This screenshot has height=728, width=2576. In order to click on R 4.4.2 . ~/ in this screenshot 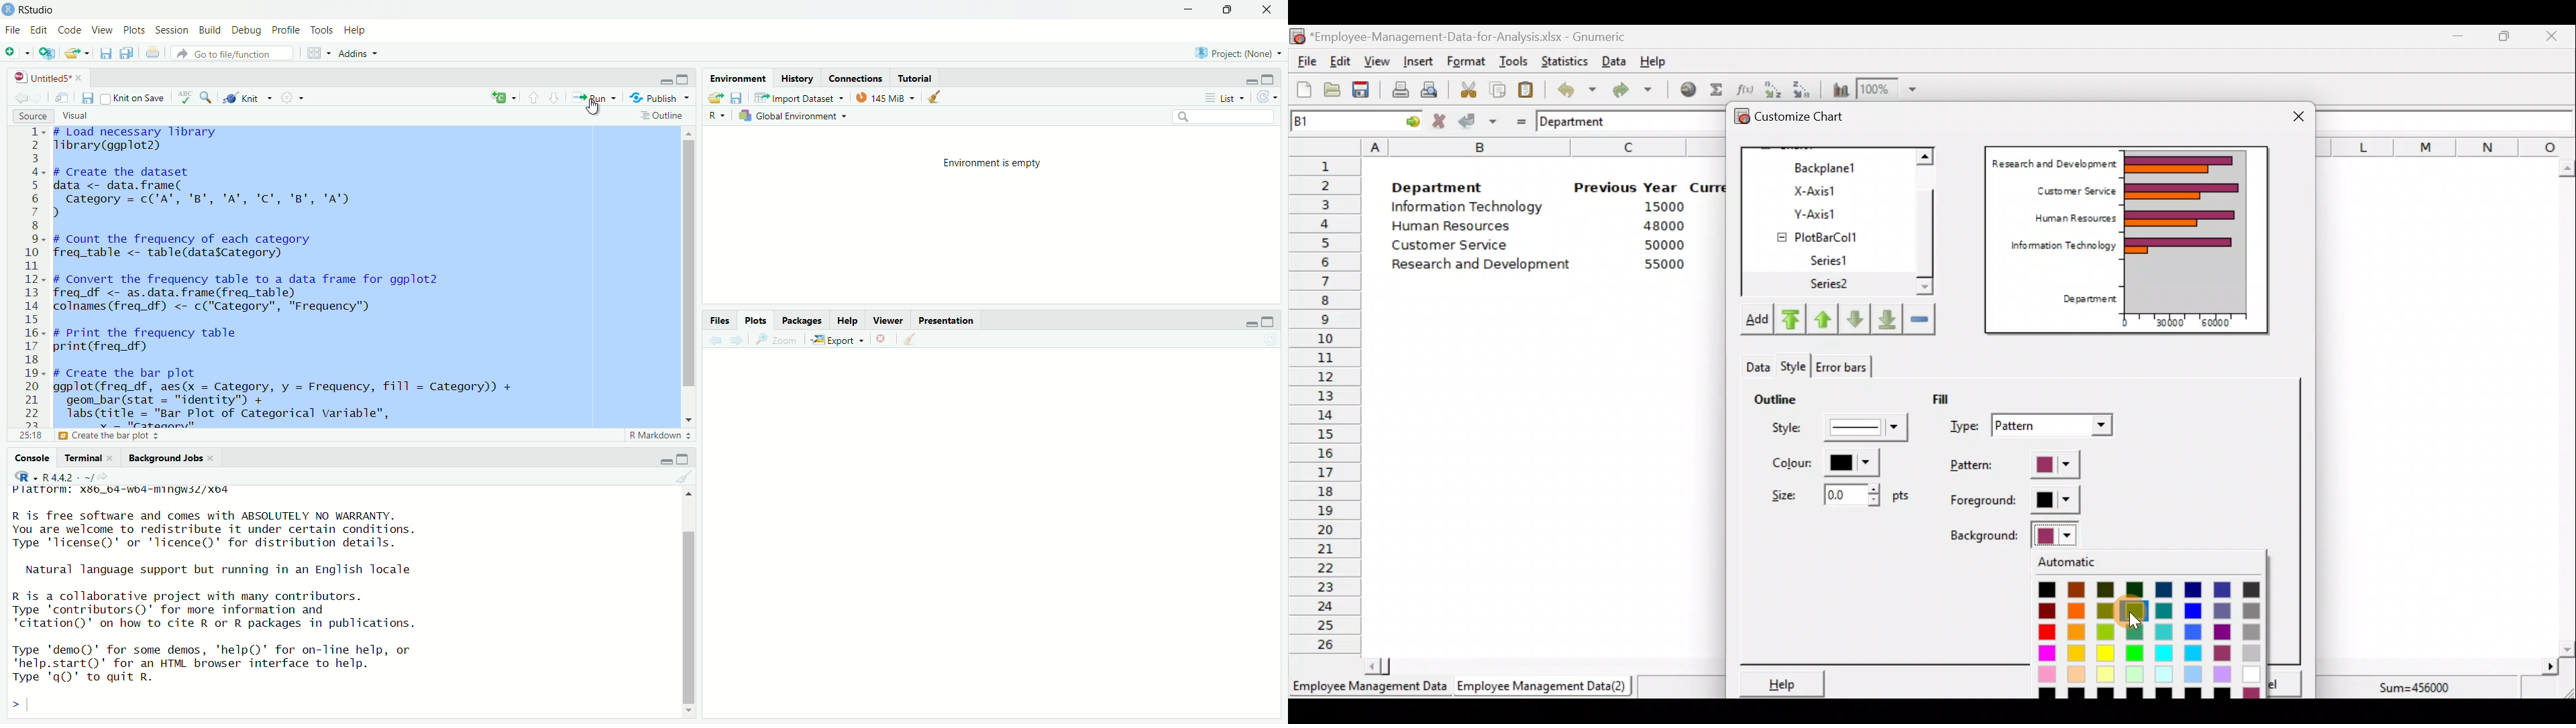, I will do `click(70, 477)`.